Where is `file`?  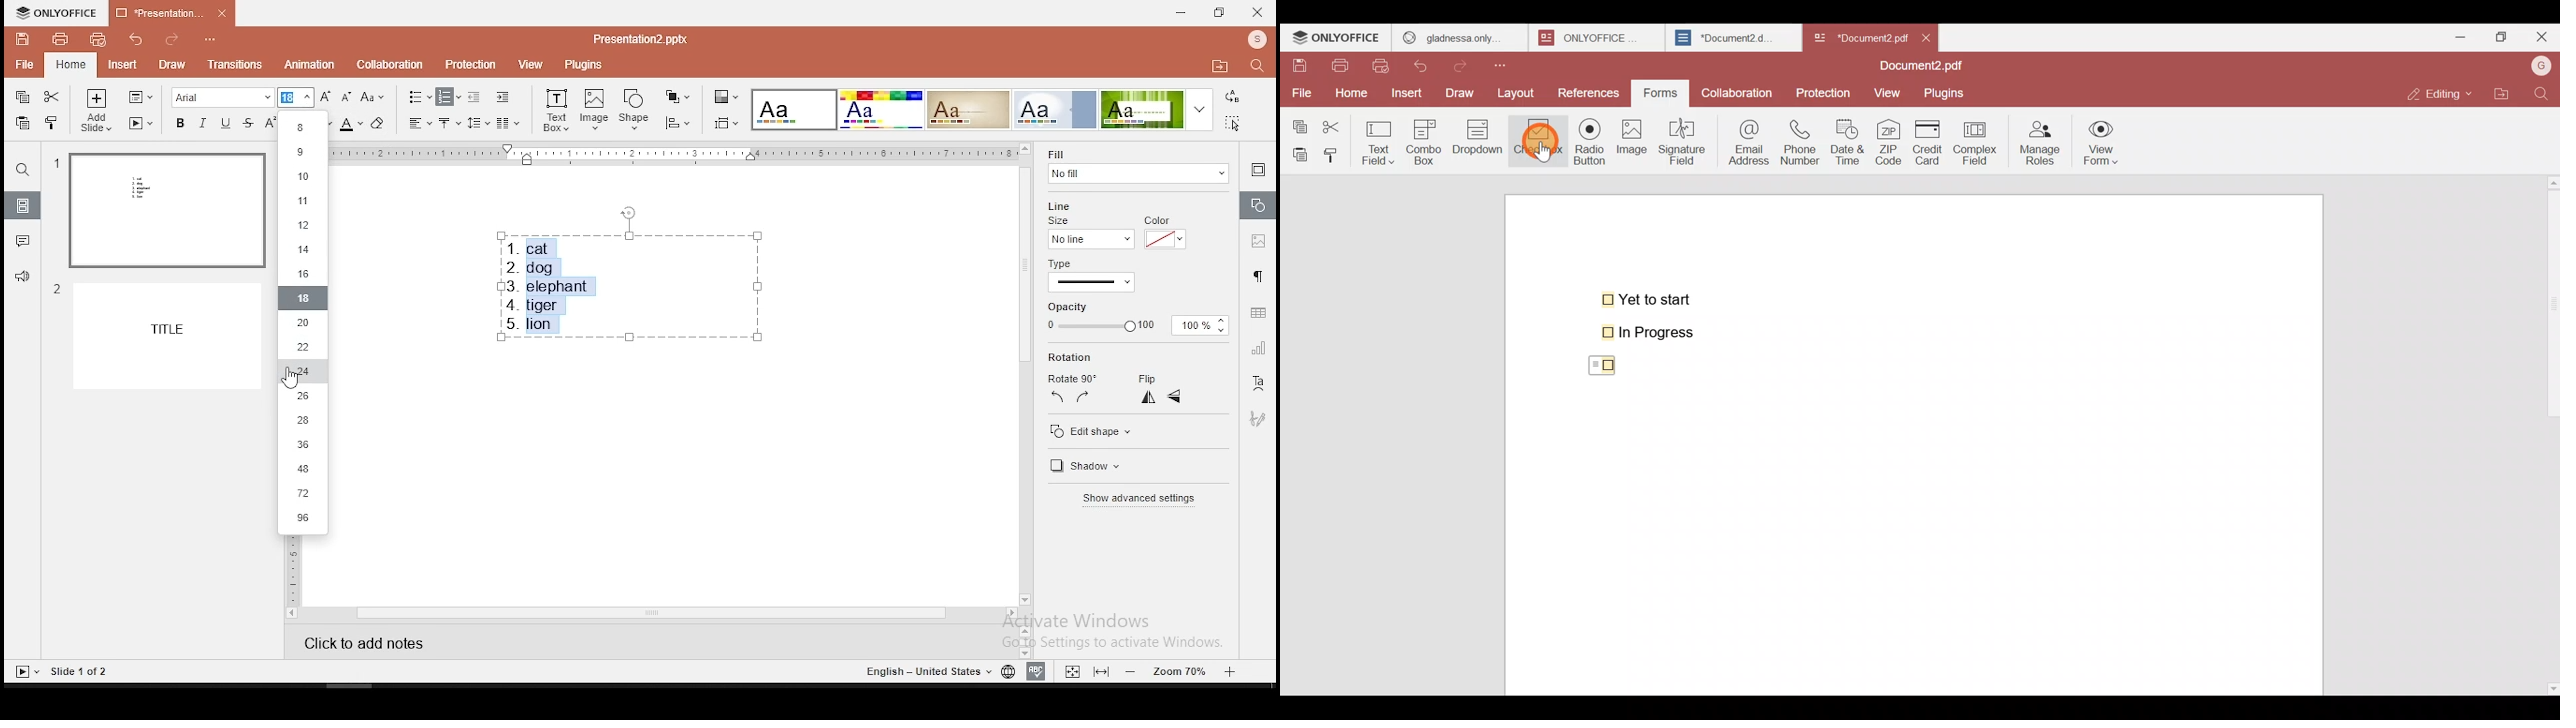
file is located at coordinates (24, 63).